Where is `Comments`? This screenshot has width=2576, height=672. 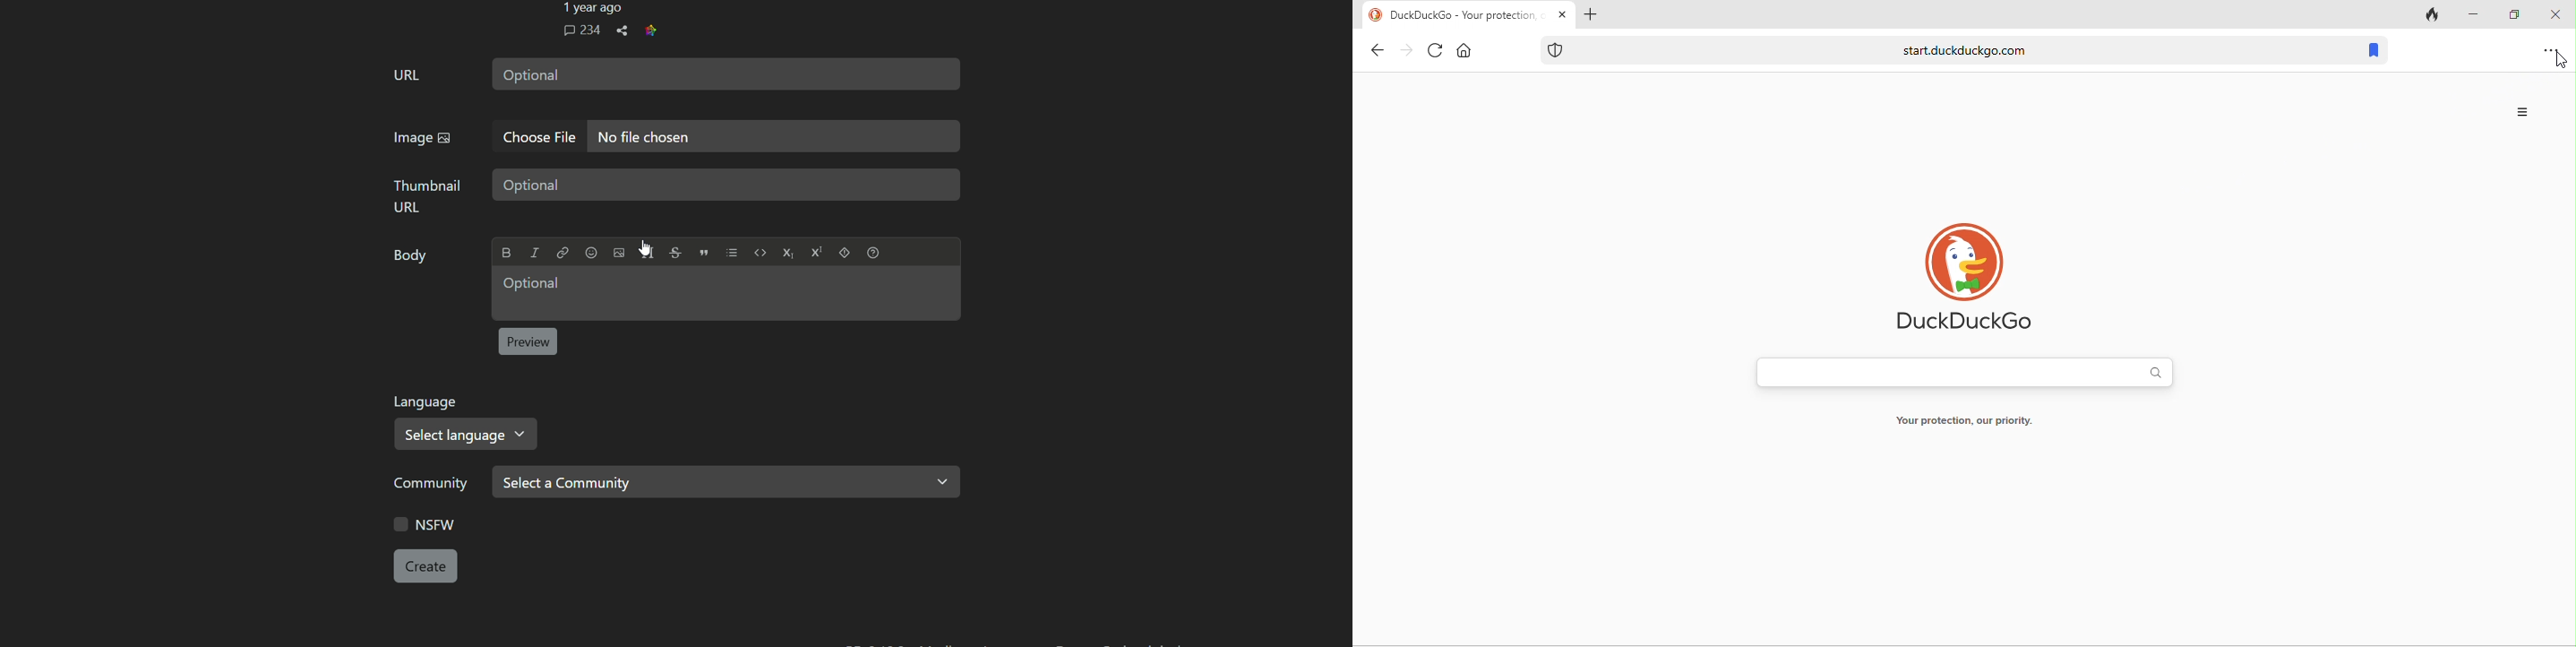 Comments is located at coordinates (582, 30).